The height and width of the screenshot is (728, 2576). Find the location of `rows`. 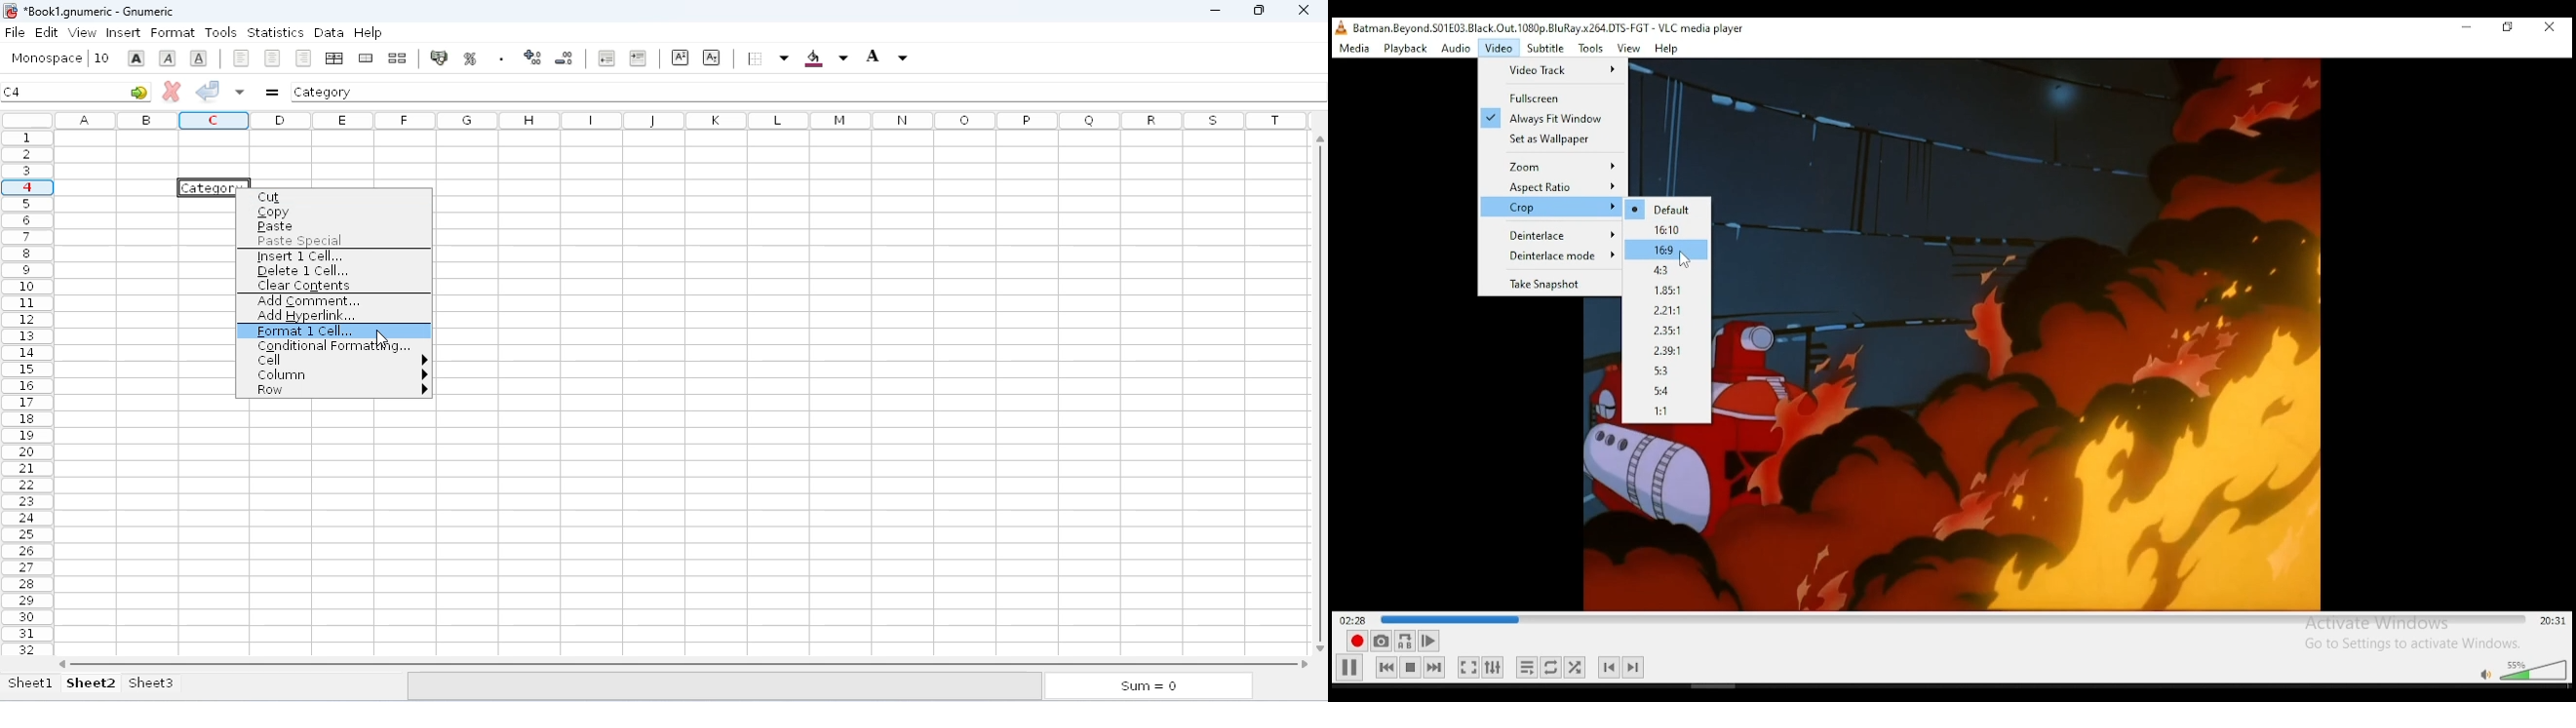

rows is located at coordinates (27, 393).